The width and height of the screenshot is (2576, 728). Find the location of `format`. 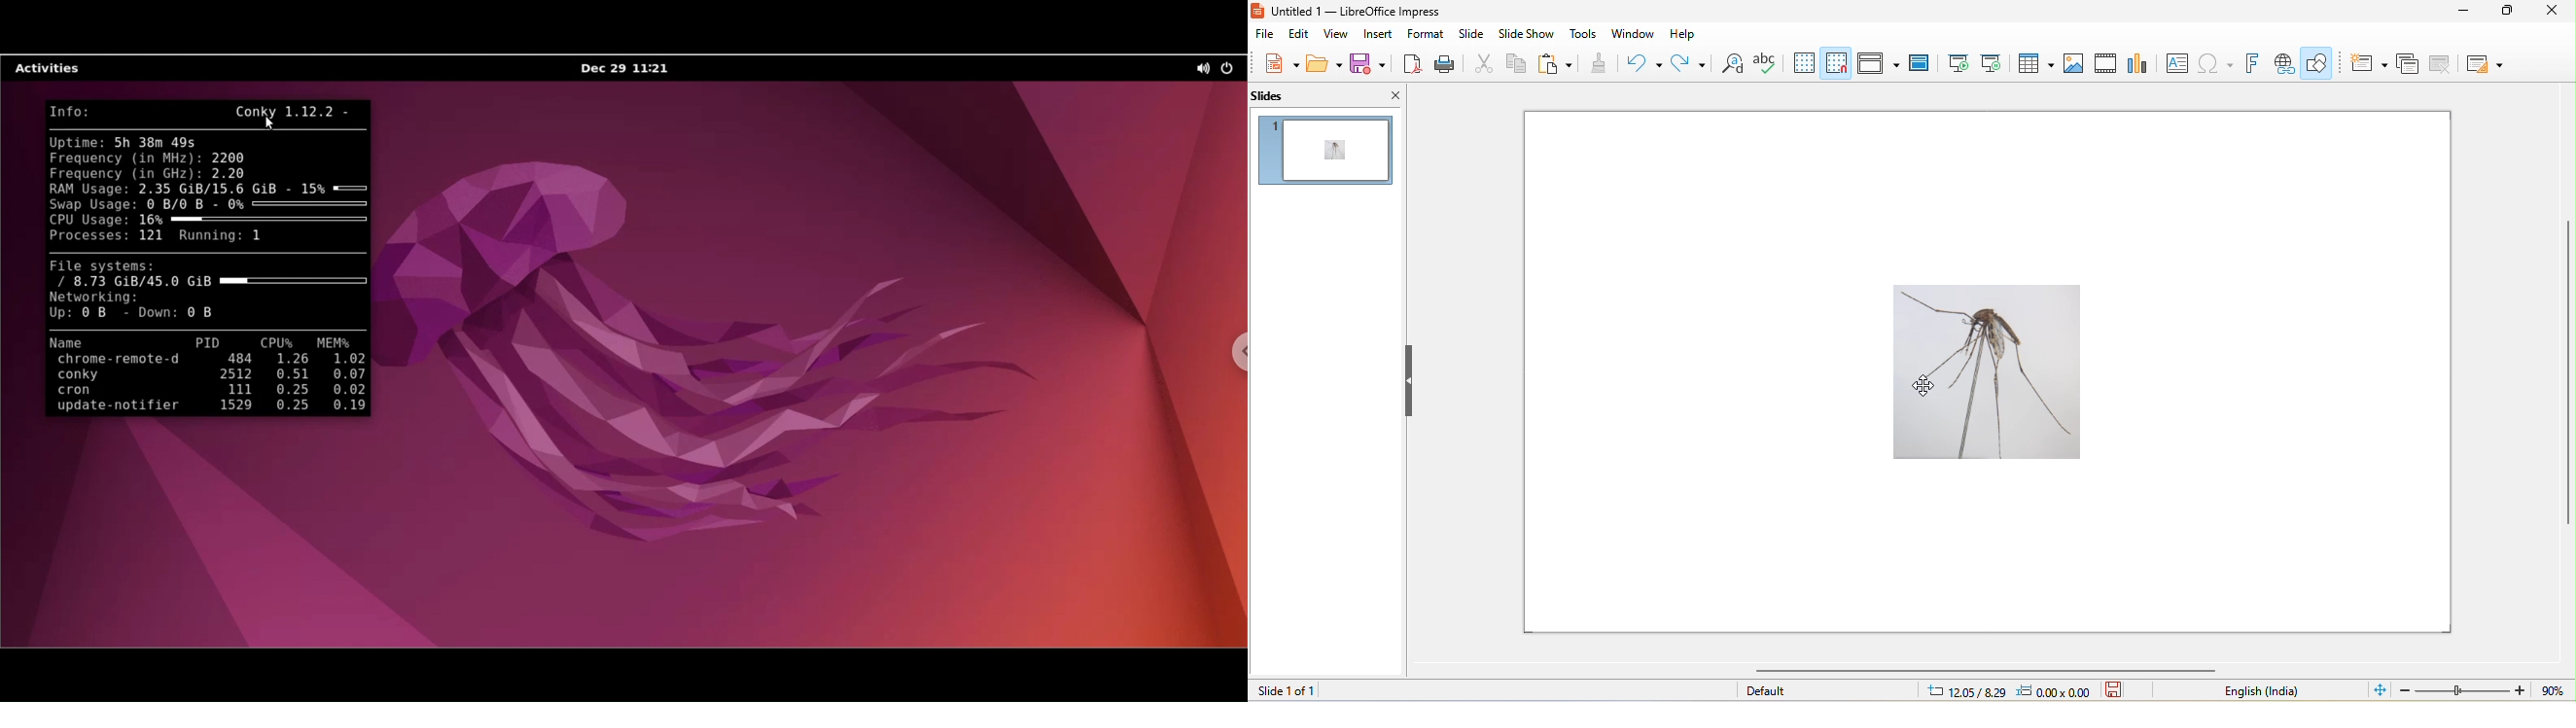

format is located at coordinates (1427, 34).